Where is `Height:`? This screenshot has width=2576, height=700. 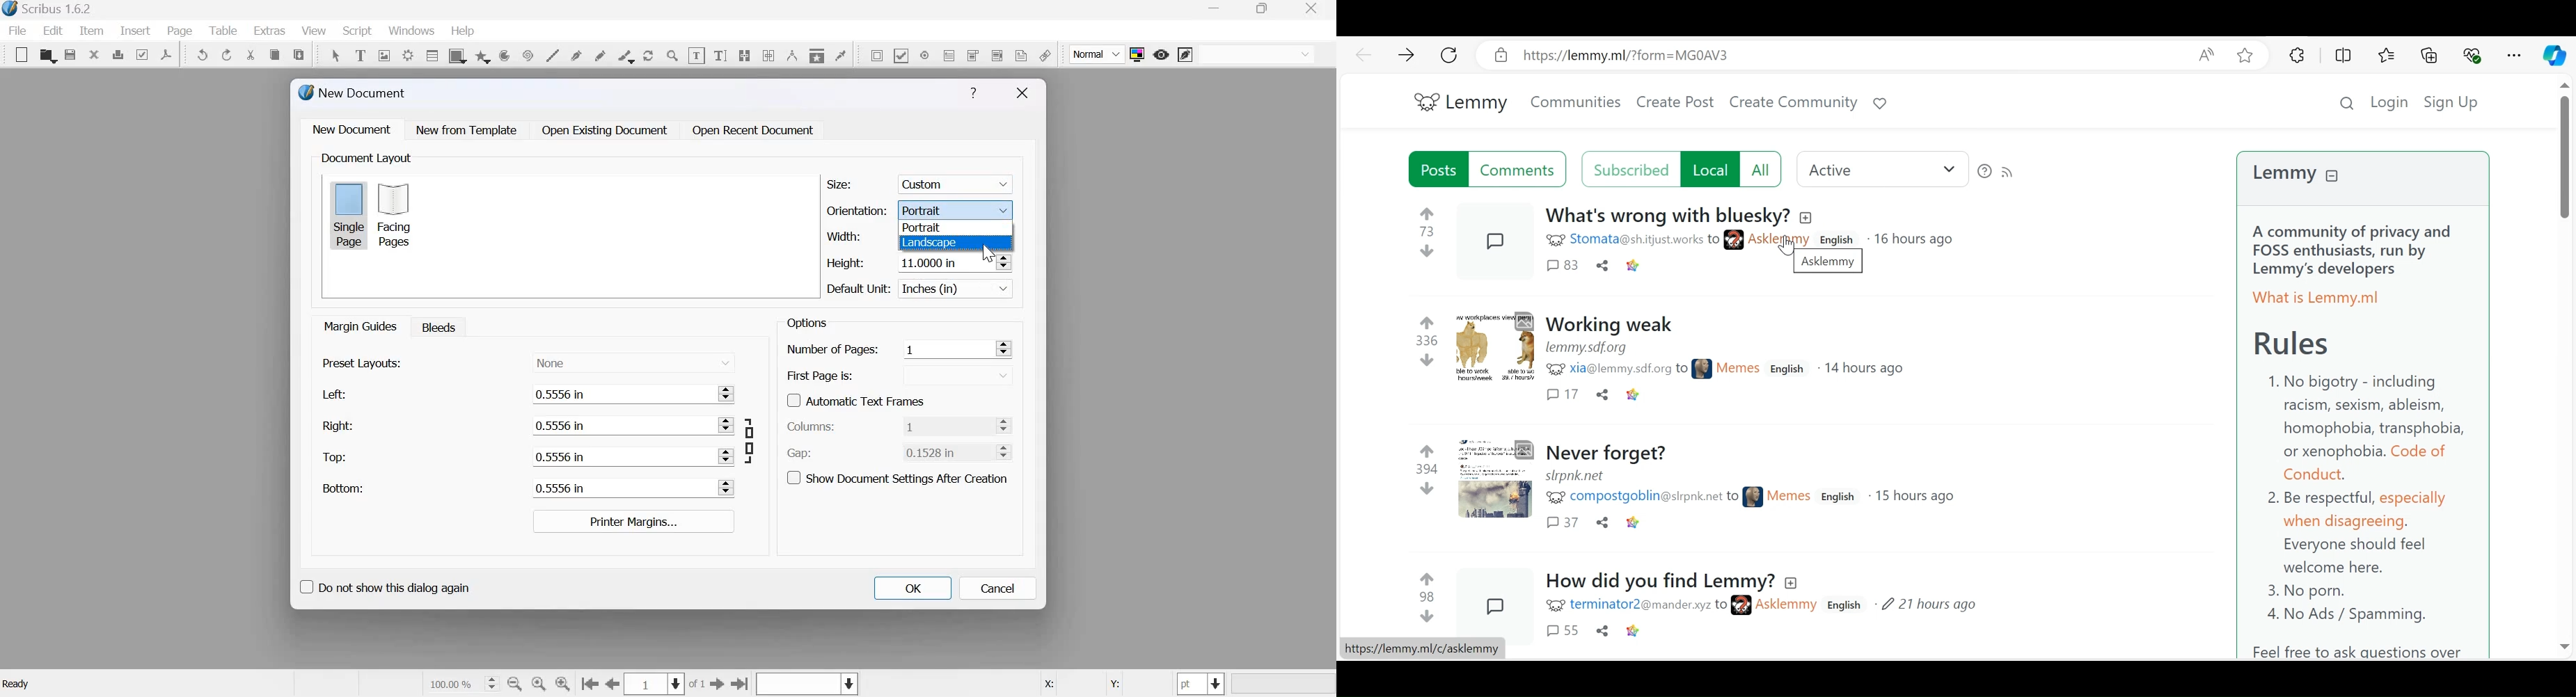 Height: is located at coordinates (846, 263).